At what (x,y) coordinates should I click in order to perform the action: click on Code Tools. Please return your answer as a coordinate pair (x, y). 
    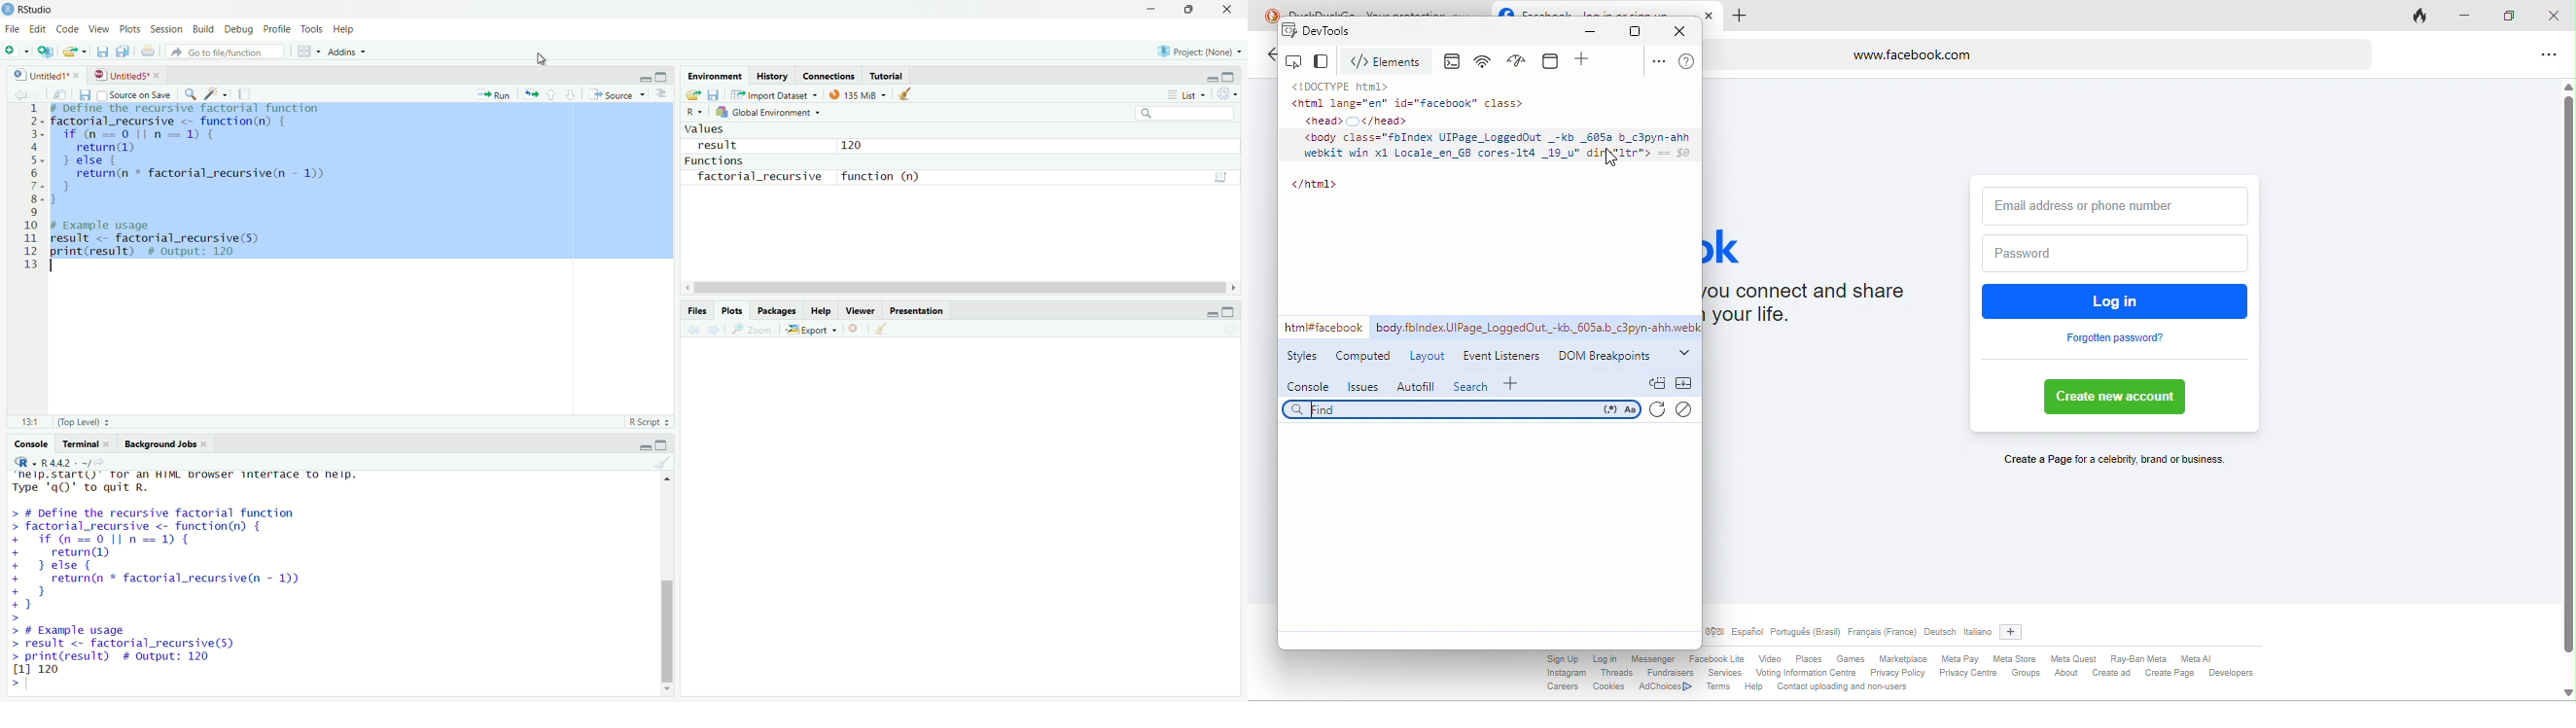
    Looking at the image, I should click on (218, 93).